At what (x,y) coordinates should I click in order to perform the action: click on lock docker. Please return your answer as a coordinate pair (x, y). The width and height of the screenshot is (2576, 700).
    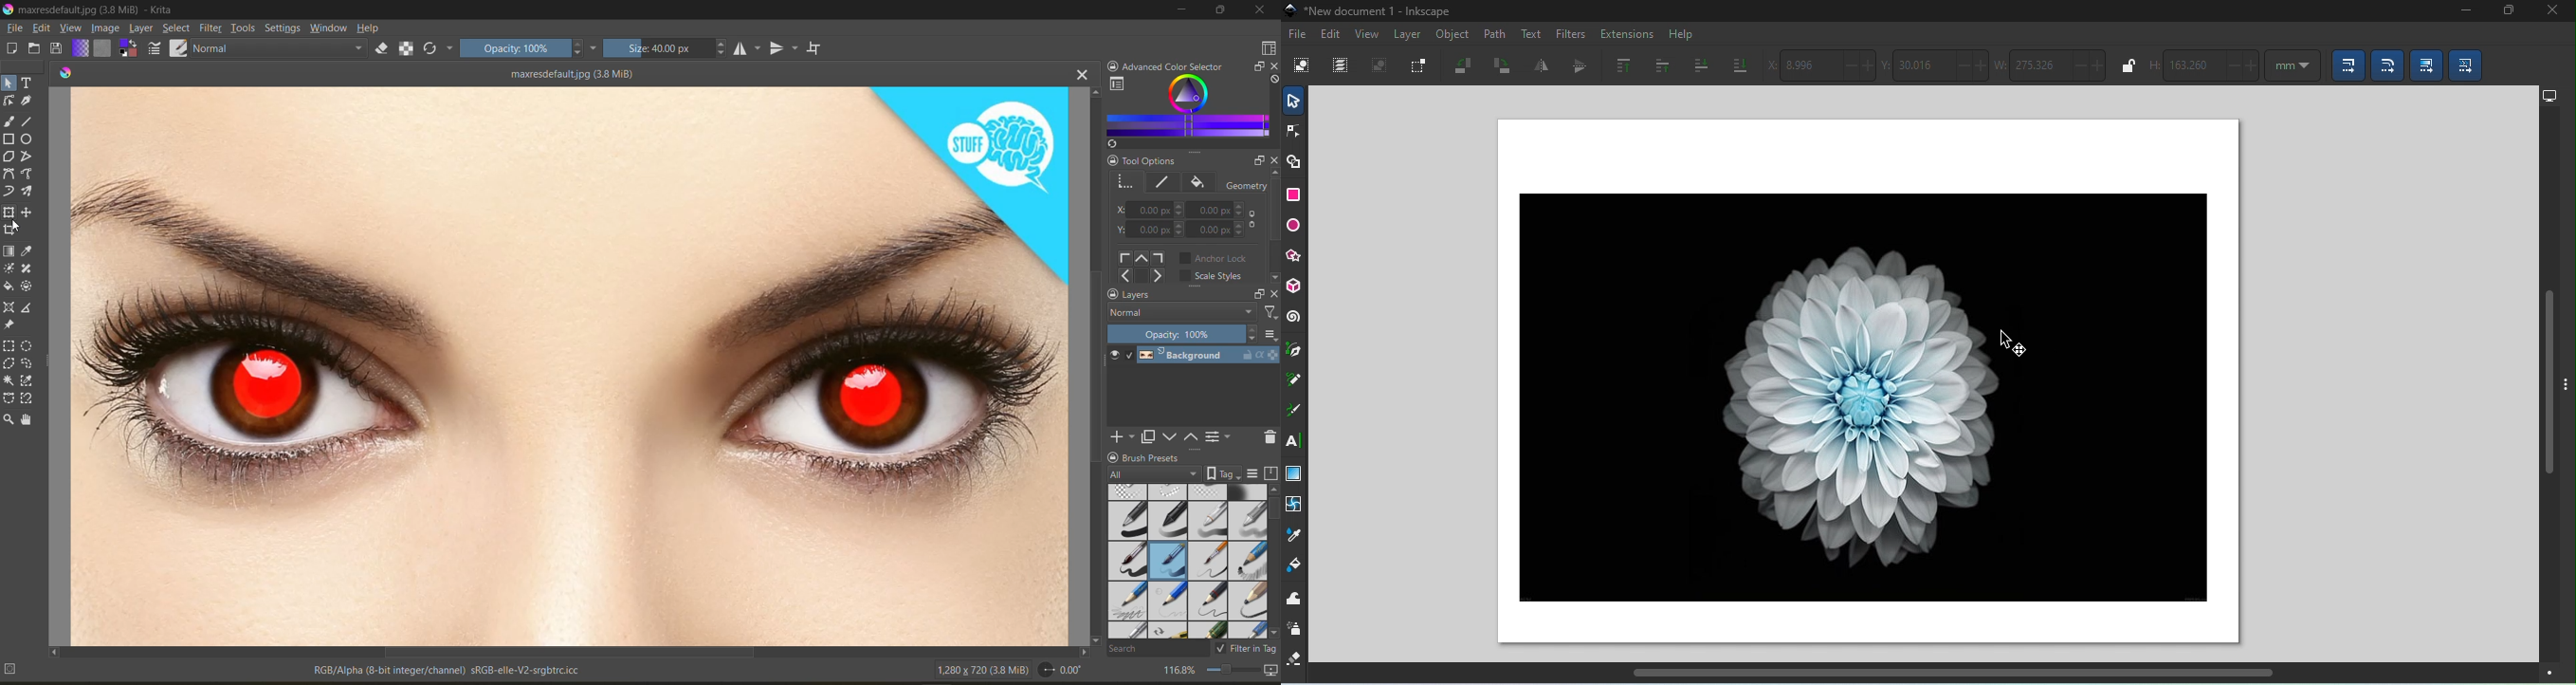
    Looking at the image, I should click on (1114, 160).